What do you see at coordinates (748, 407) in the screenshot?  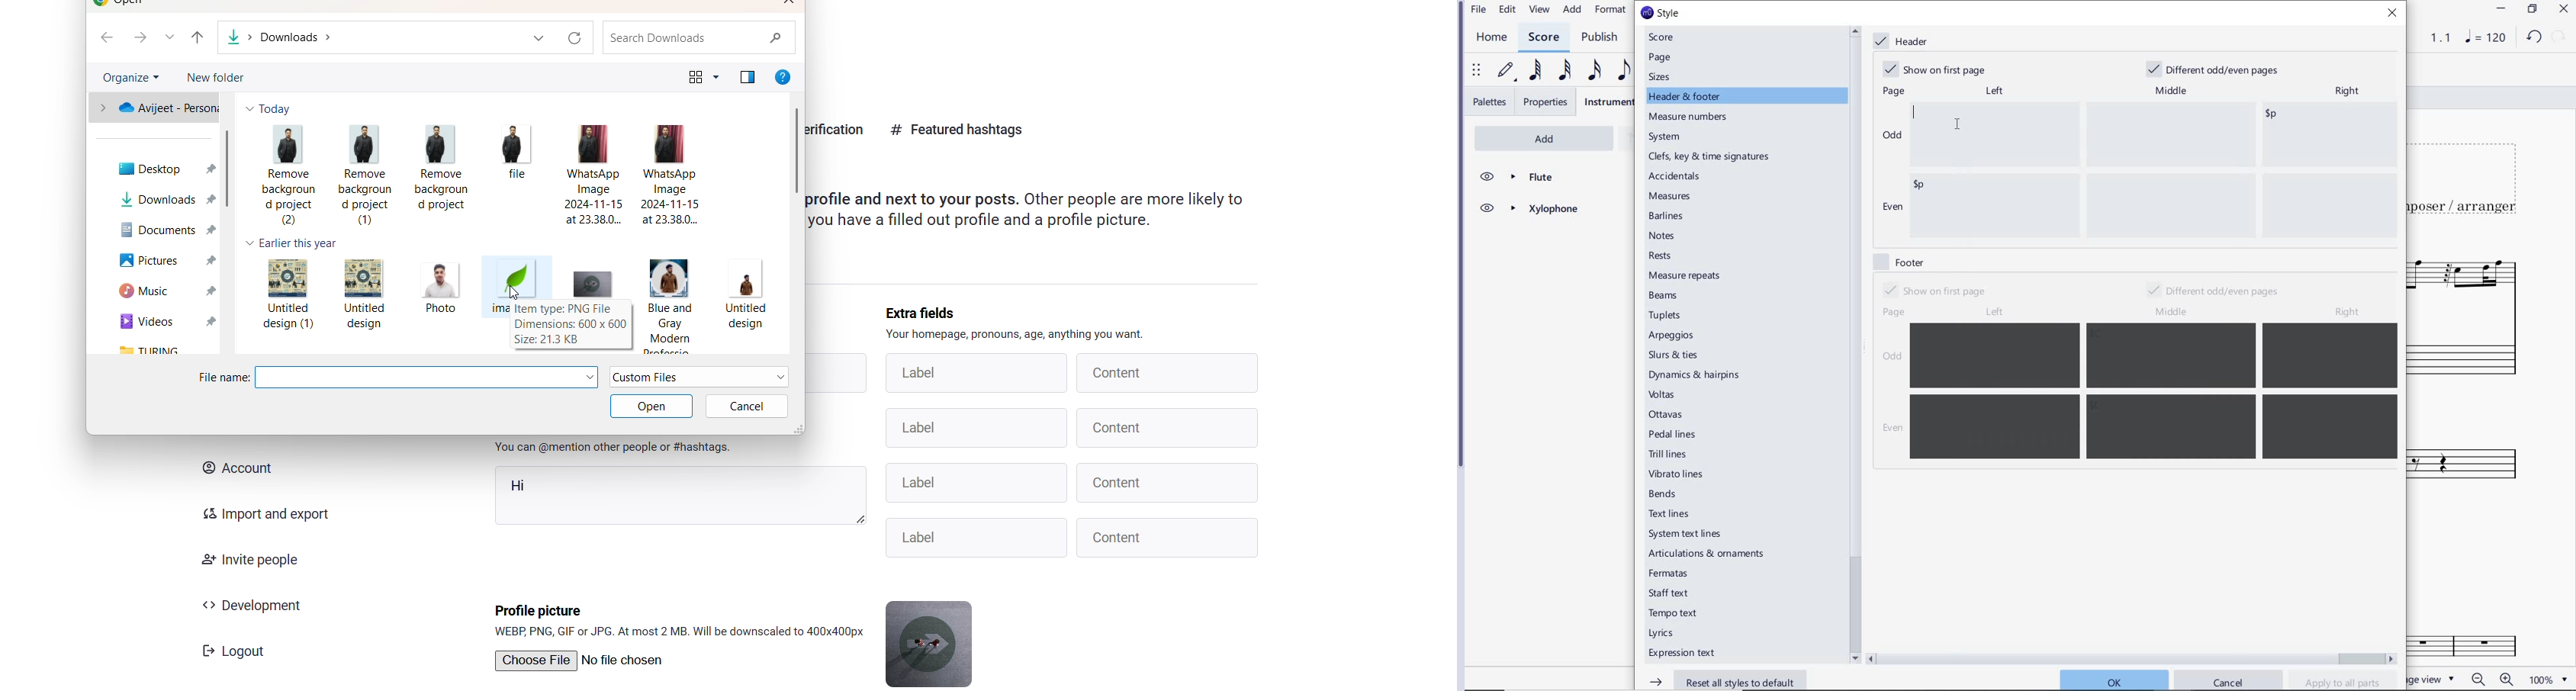 I see `cancel` at bounding box center [748, 407].